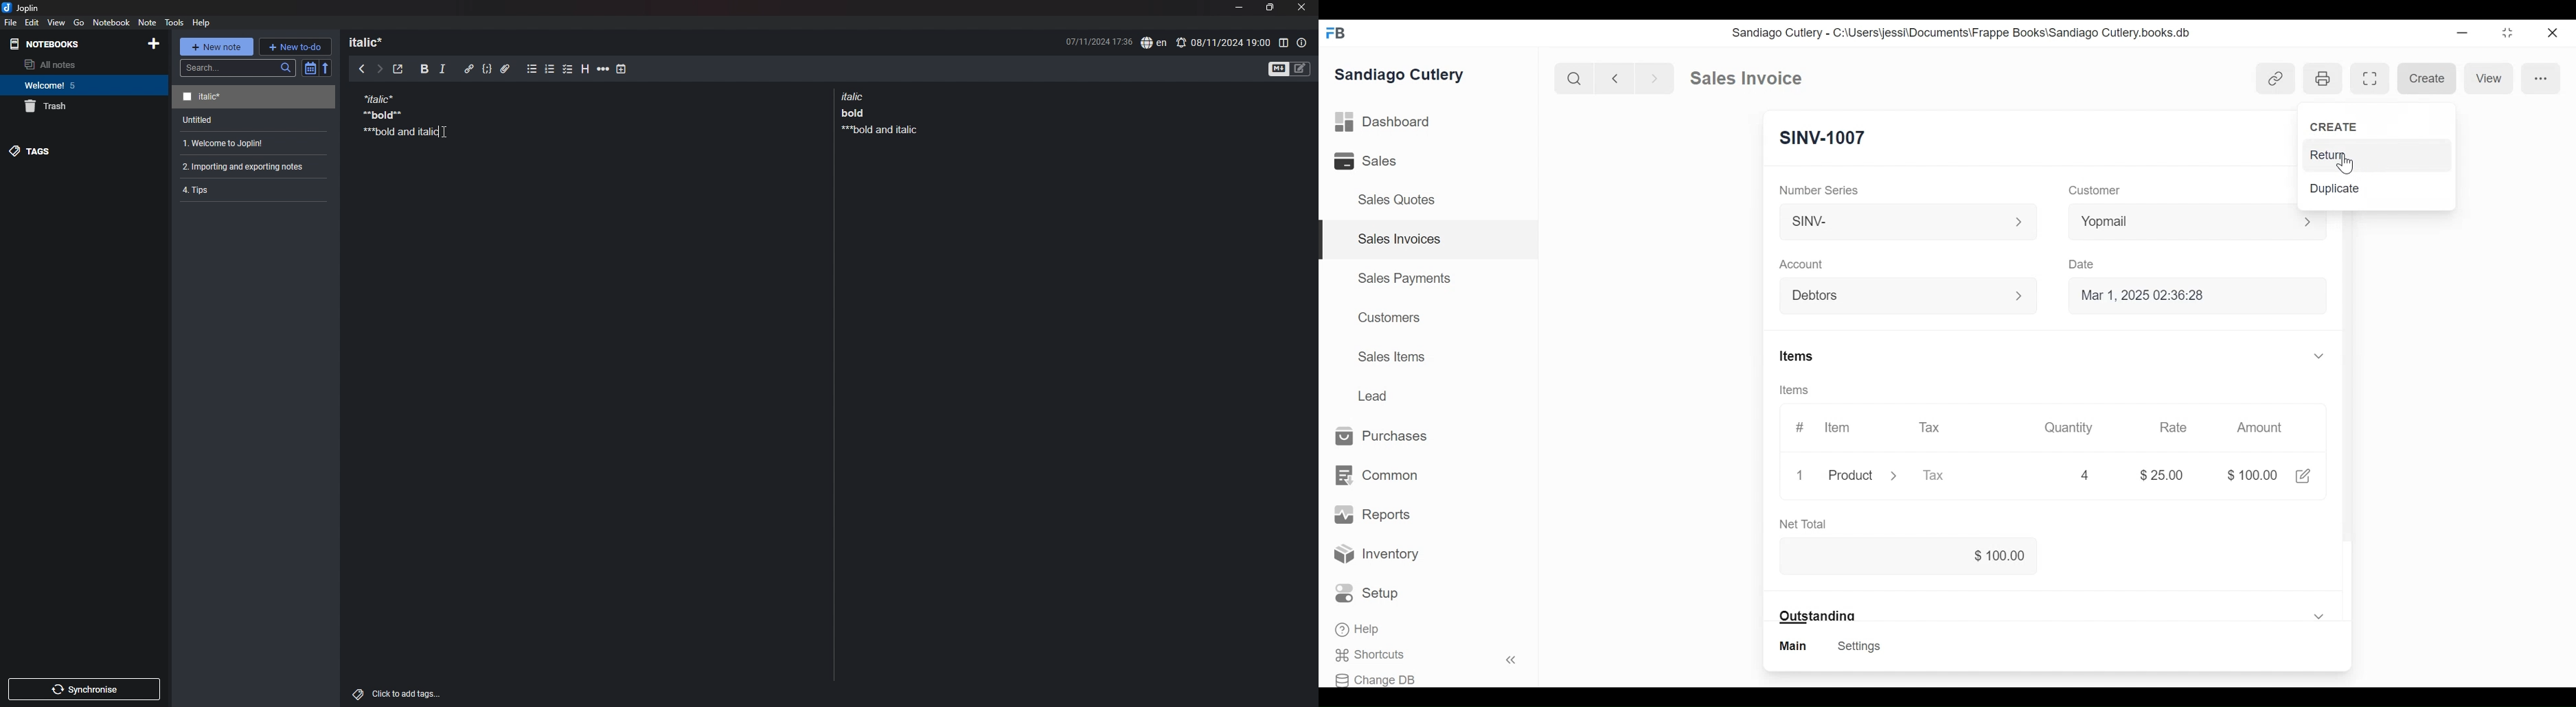  What do you see at coordinates (83, 151) in the screenshot?
I see `tags` at bounding box center [83, 151].